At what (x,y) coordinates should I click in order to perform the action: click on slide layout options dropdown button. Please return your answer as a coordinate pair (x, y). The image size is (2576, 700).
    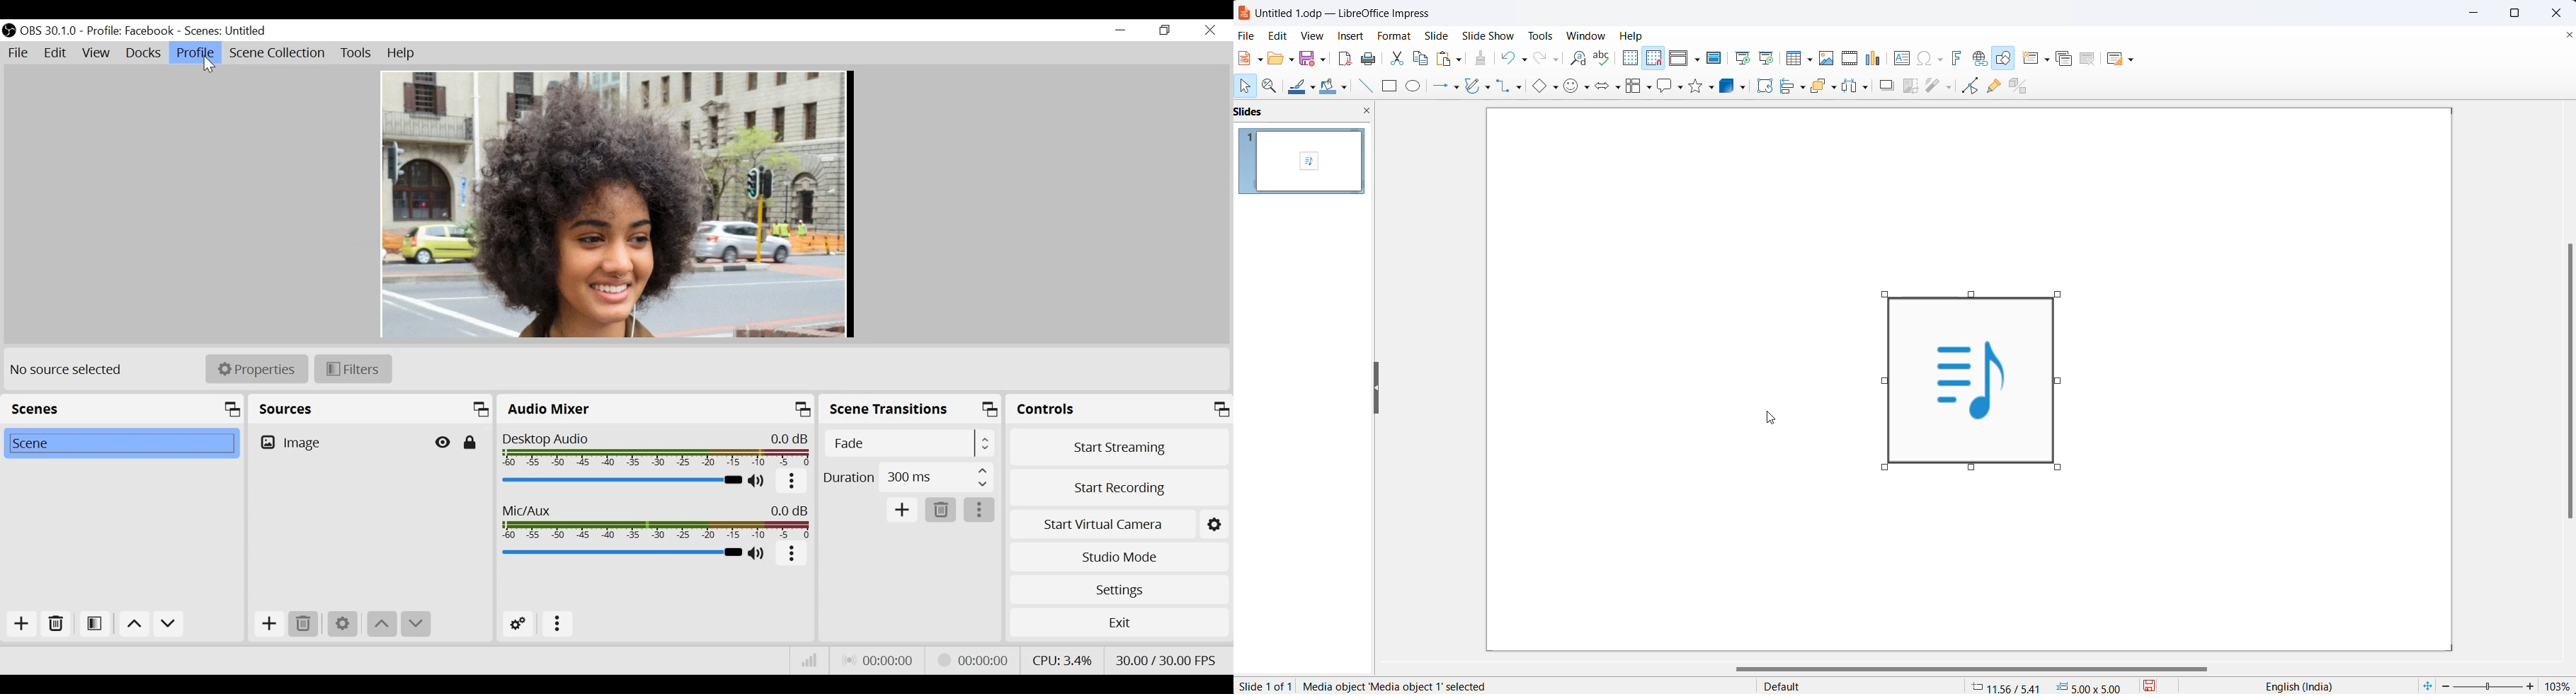
    Looking at the image, I should click on (2133, 60).